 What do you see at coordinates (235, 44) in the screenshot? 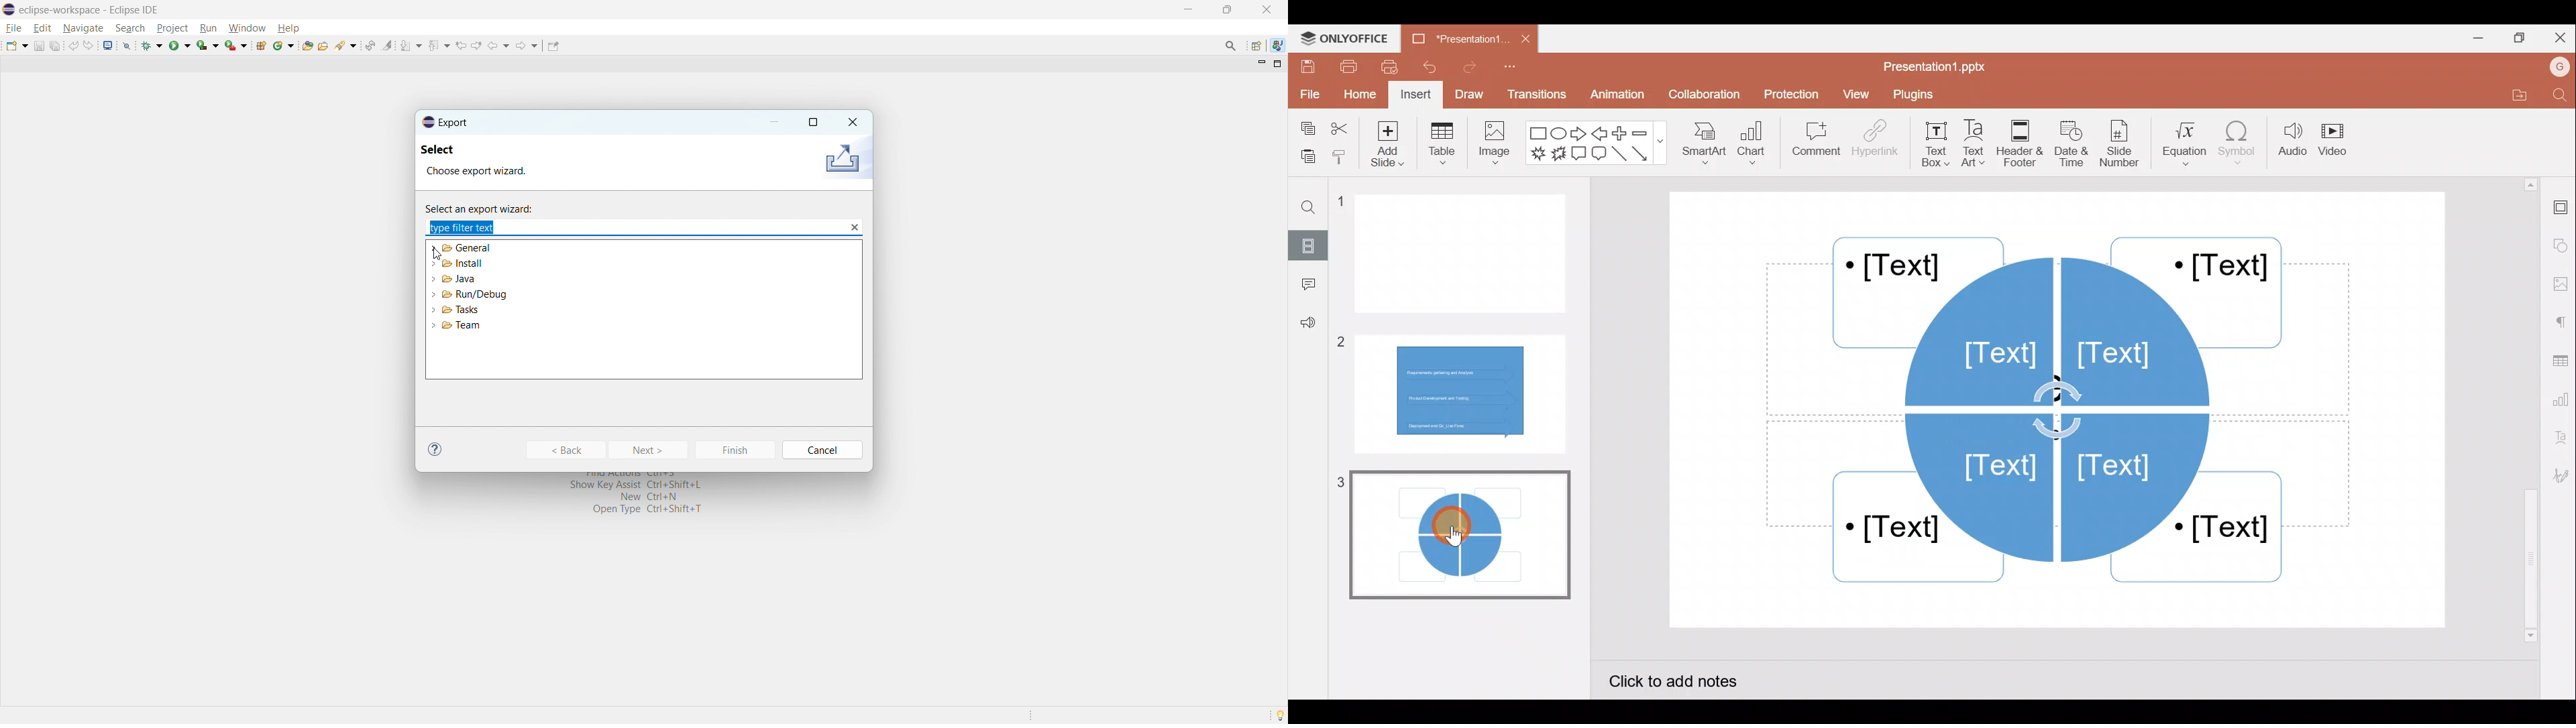
I see `run last tool` at bounding box center [235, 44].